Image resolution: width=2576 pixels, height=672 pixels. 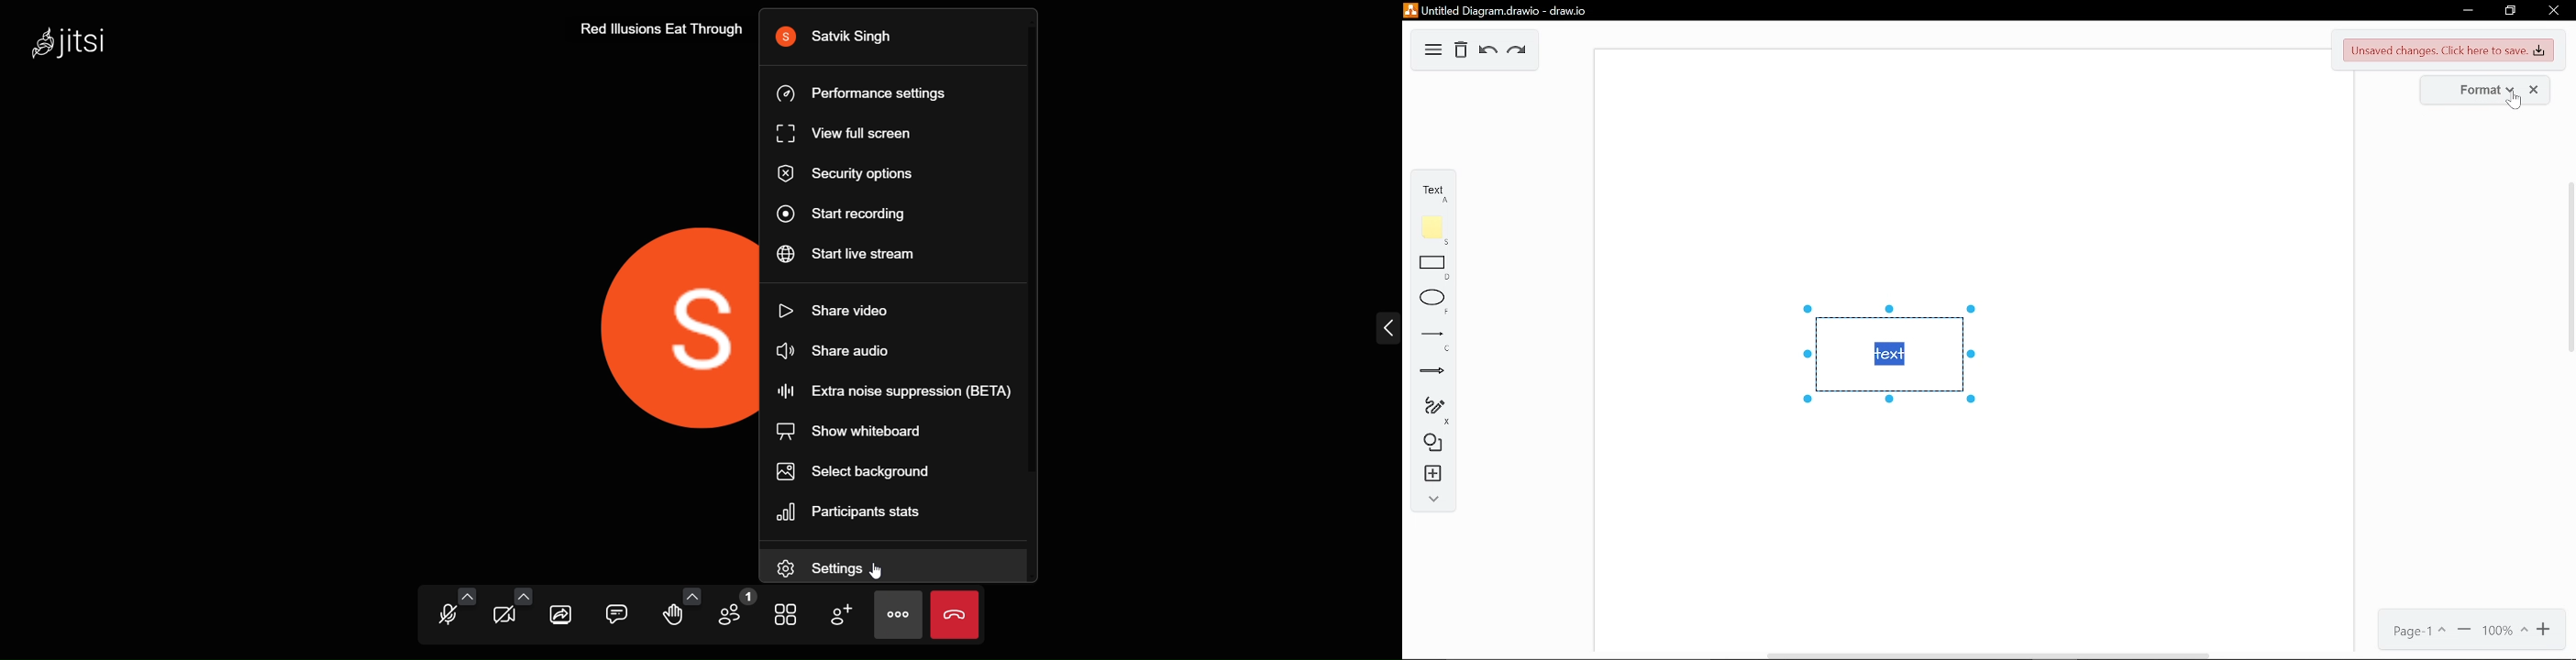 What do you see at coordinates (836, 352) in the screenshot?
I see `share video` at bounding box center [836, 352].